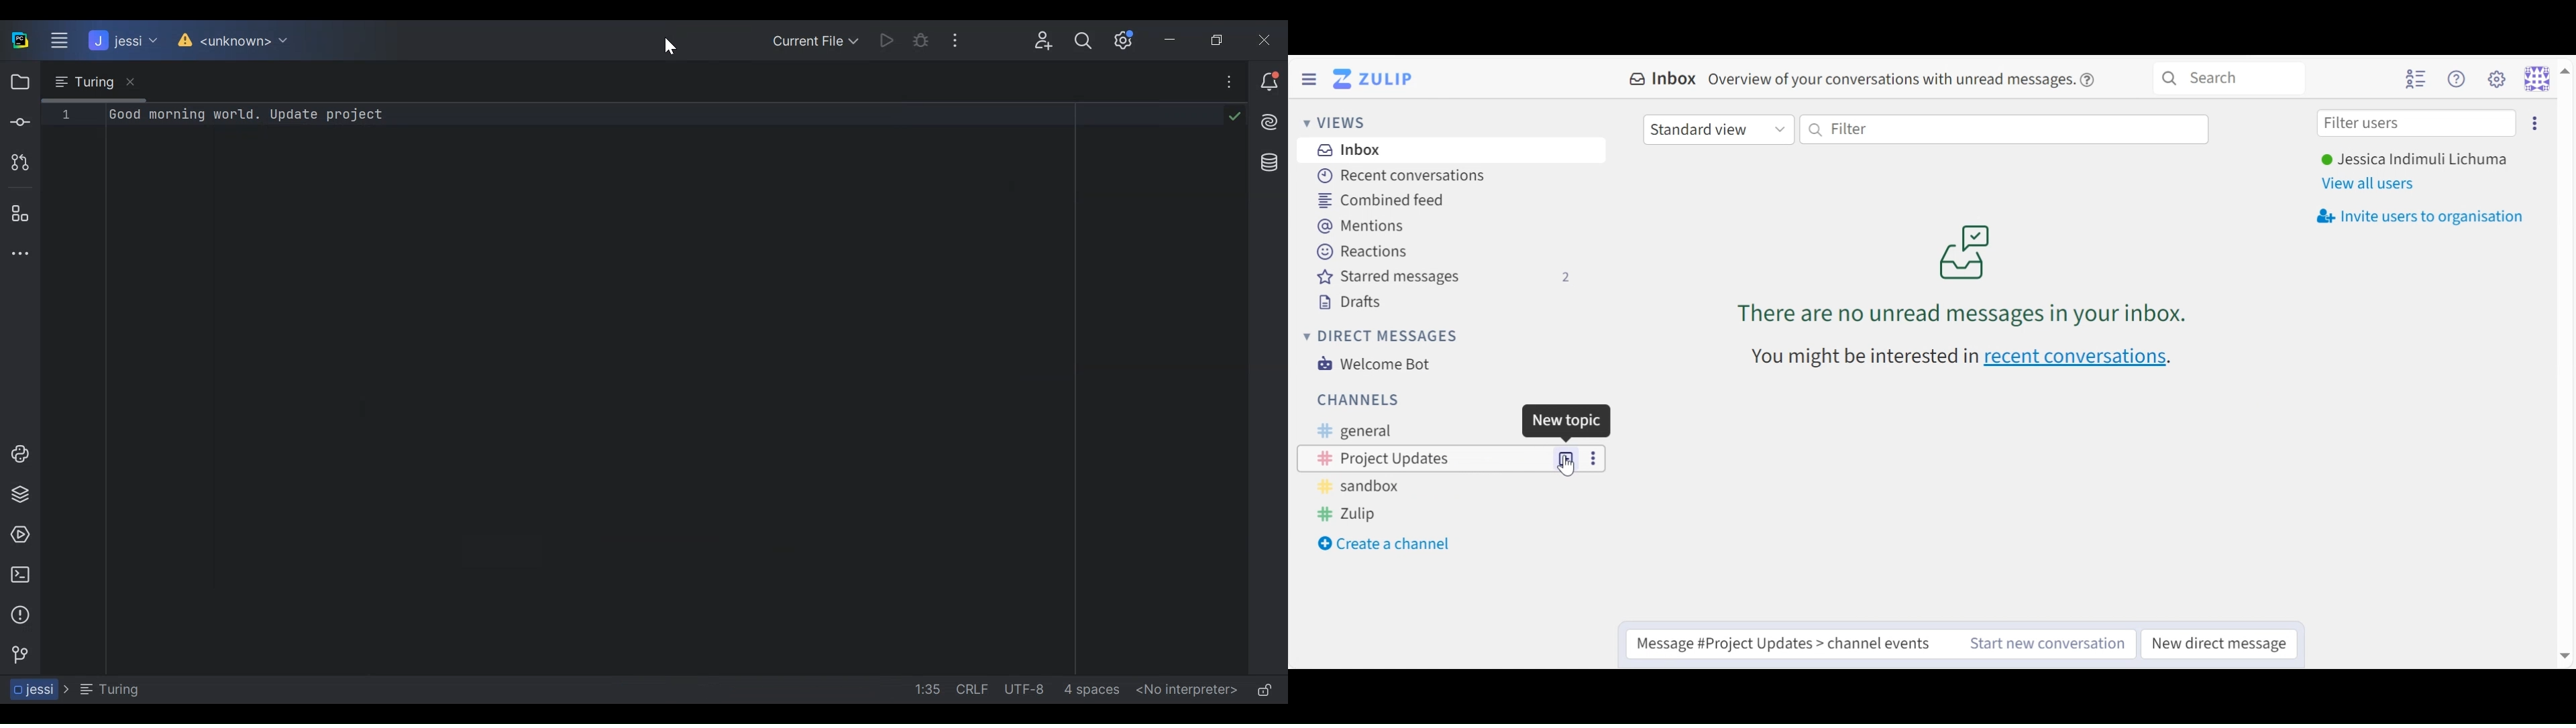  What do you see at coordinates (1379, 364) in the screenshot?
I see `Welcome Bot` at bounding box center [1379, 364].